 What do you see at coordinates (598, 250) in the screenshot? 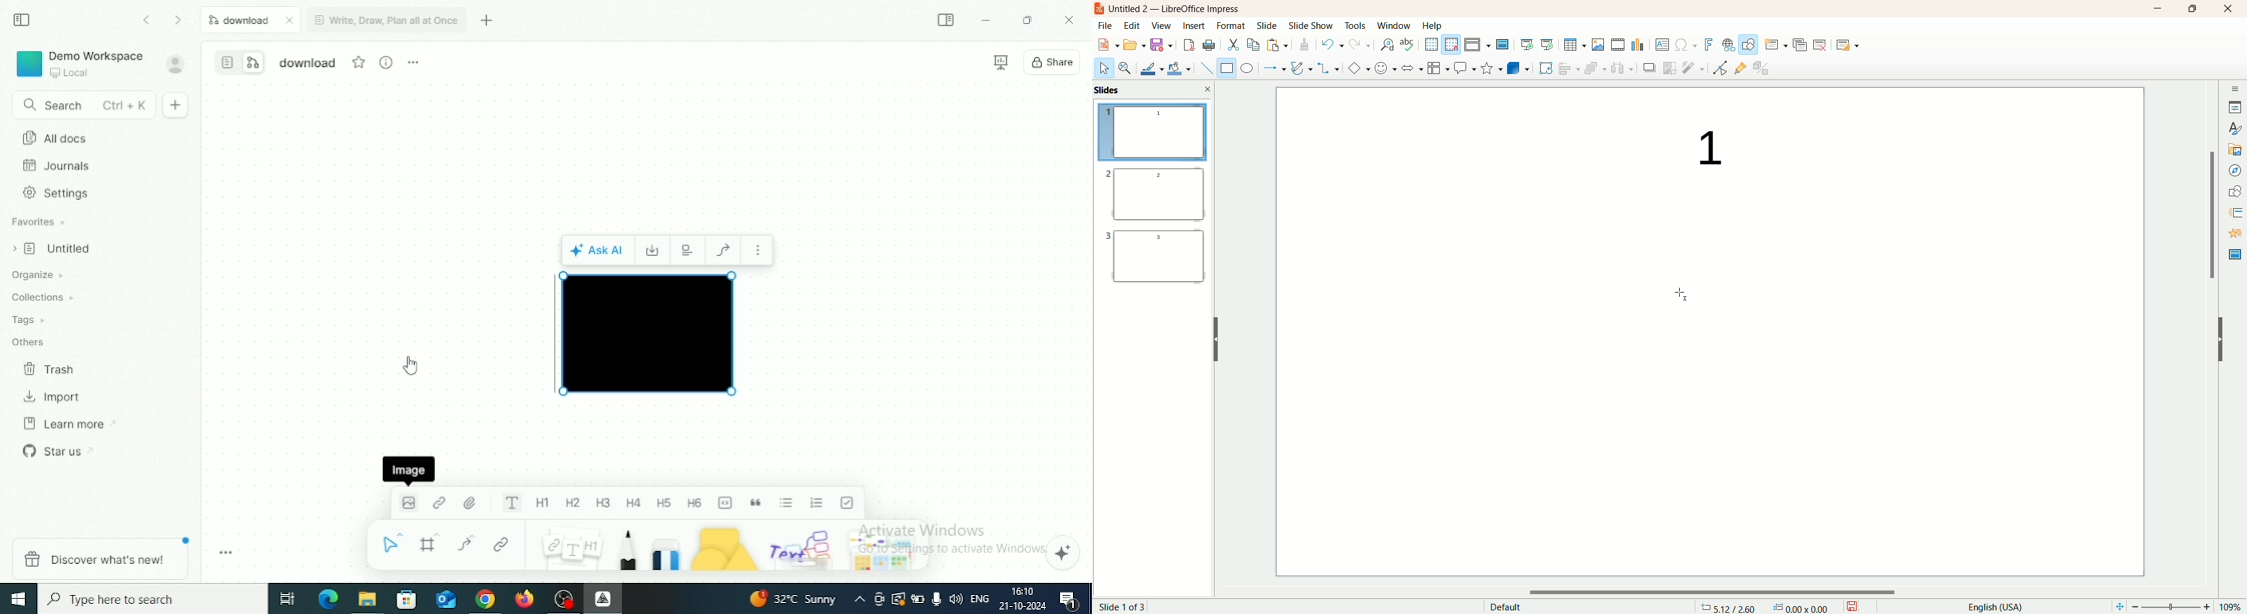
I see `Ask AI` at bounding box center [598, 250].